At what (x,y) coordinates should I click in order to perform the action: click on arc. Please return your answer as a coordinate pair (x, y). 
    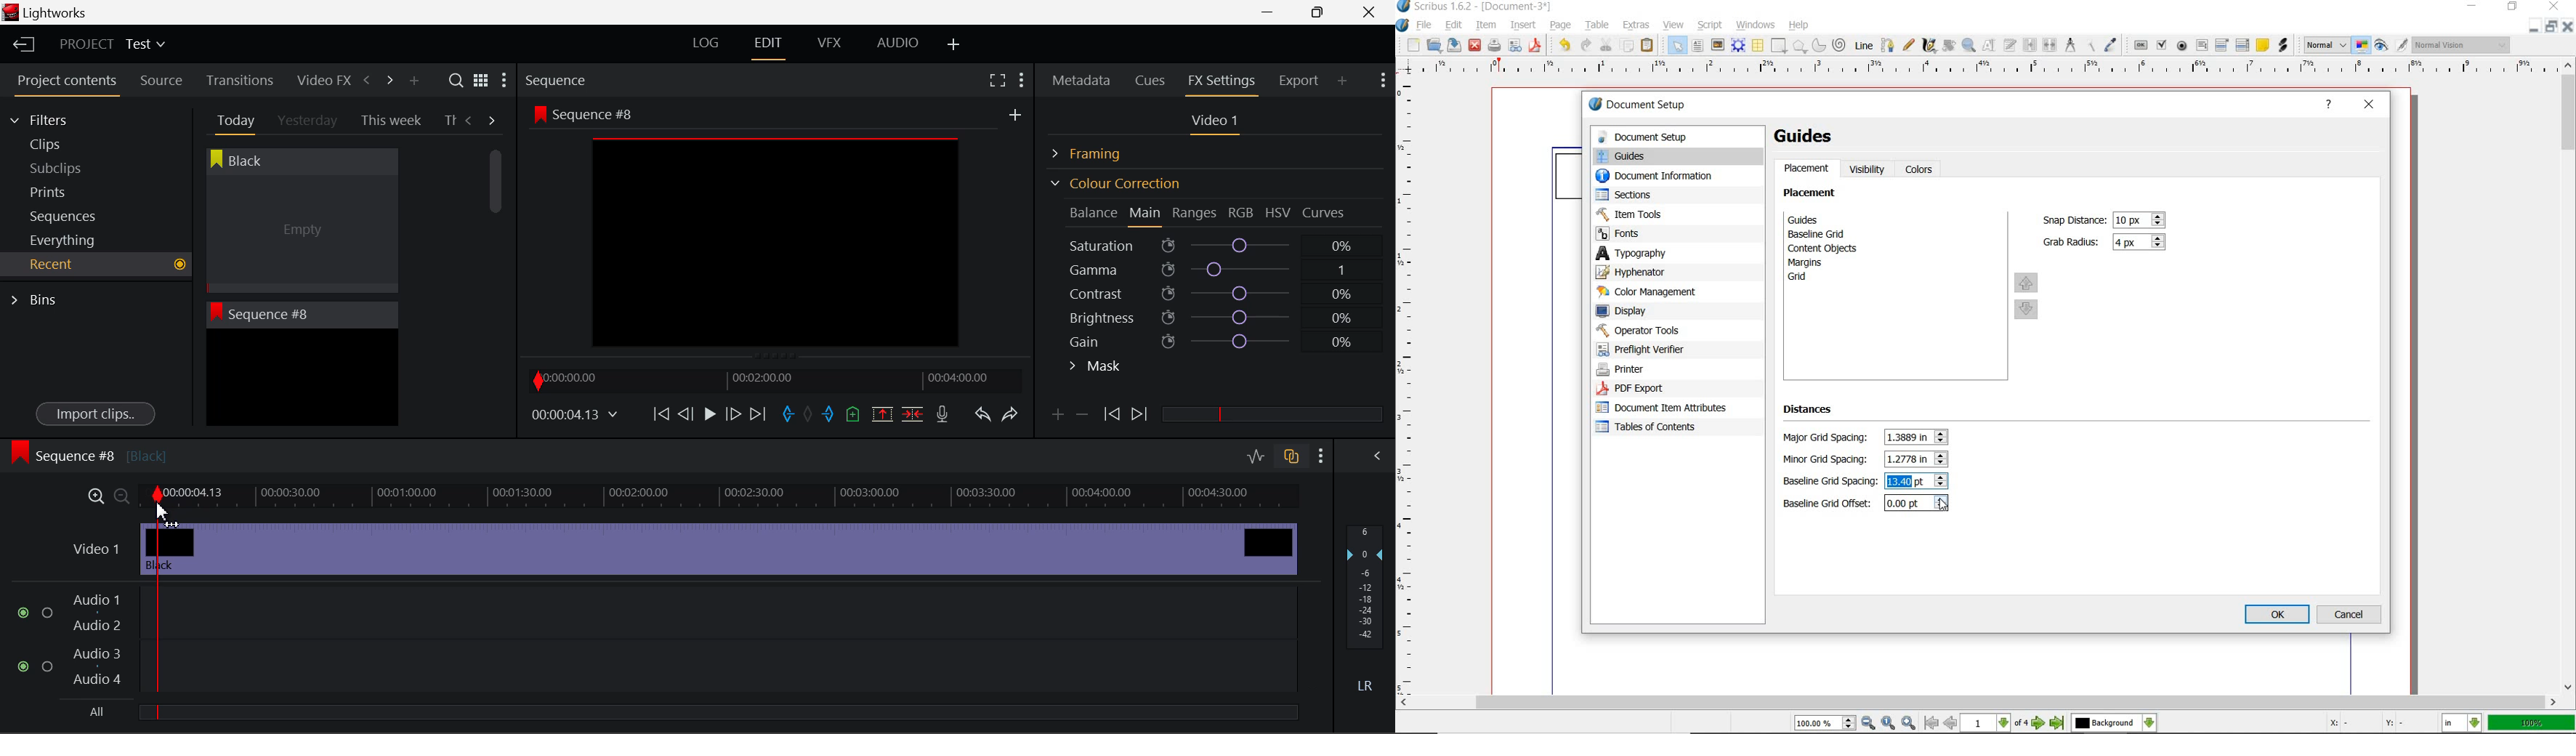
    Looking at the image, I should click on (1818, 46).